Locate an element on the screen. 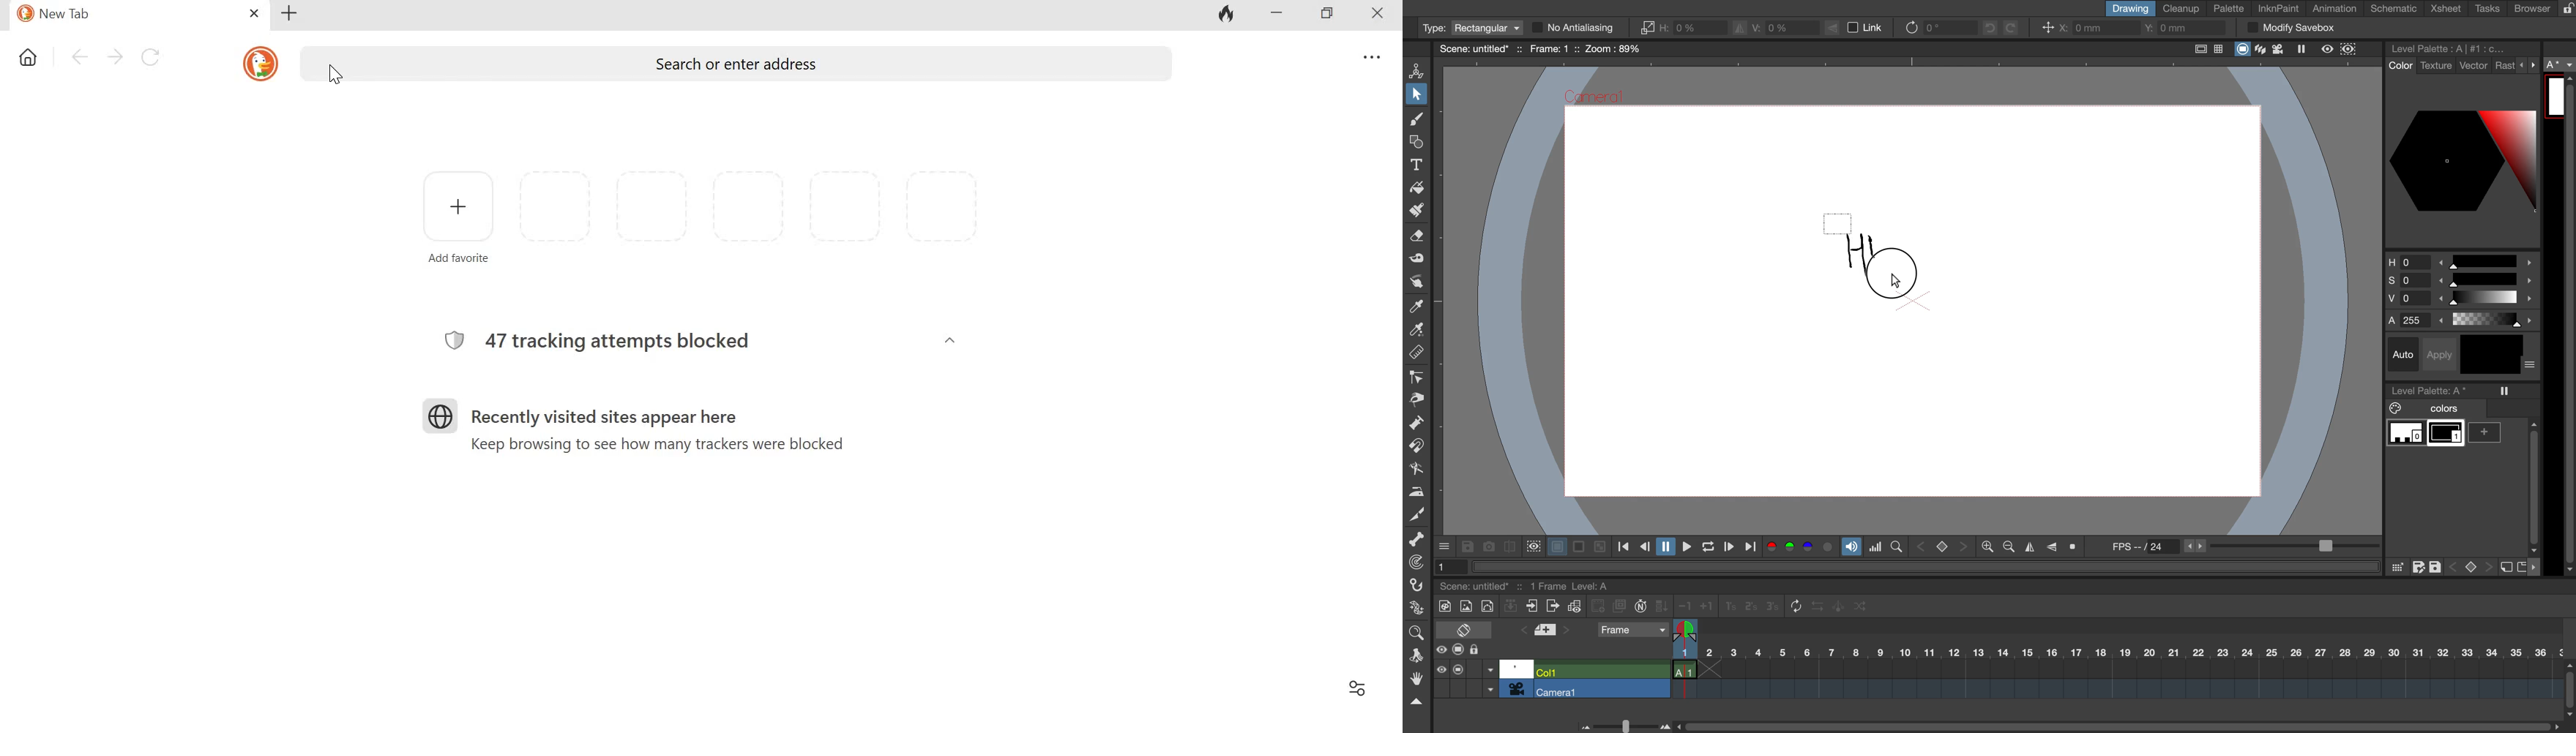 This screenshot has height=756, width=2576. new style is located at coordinates (2505, 568).